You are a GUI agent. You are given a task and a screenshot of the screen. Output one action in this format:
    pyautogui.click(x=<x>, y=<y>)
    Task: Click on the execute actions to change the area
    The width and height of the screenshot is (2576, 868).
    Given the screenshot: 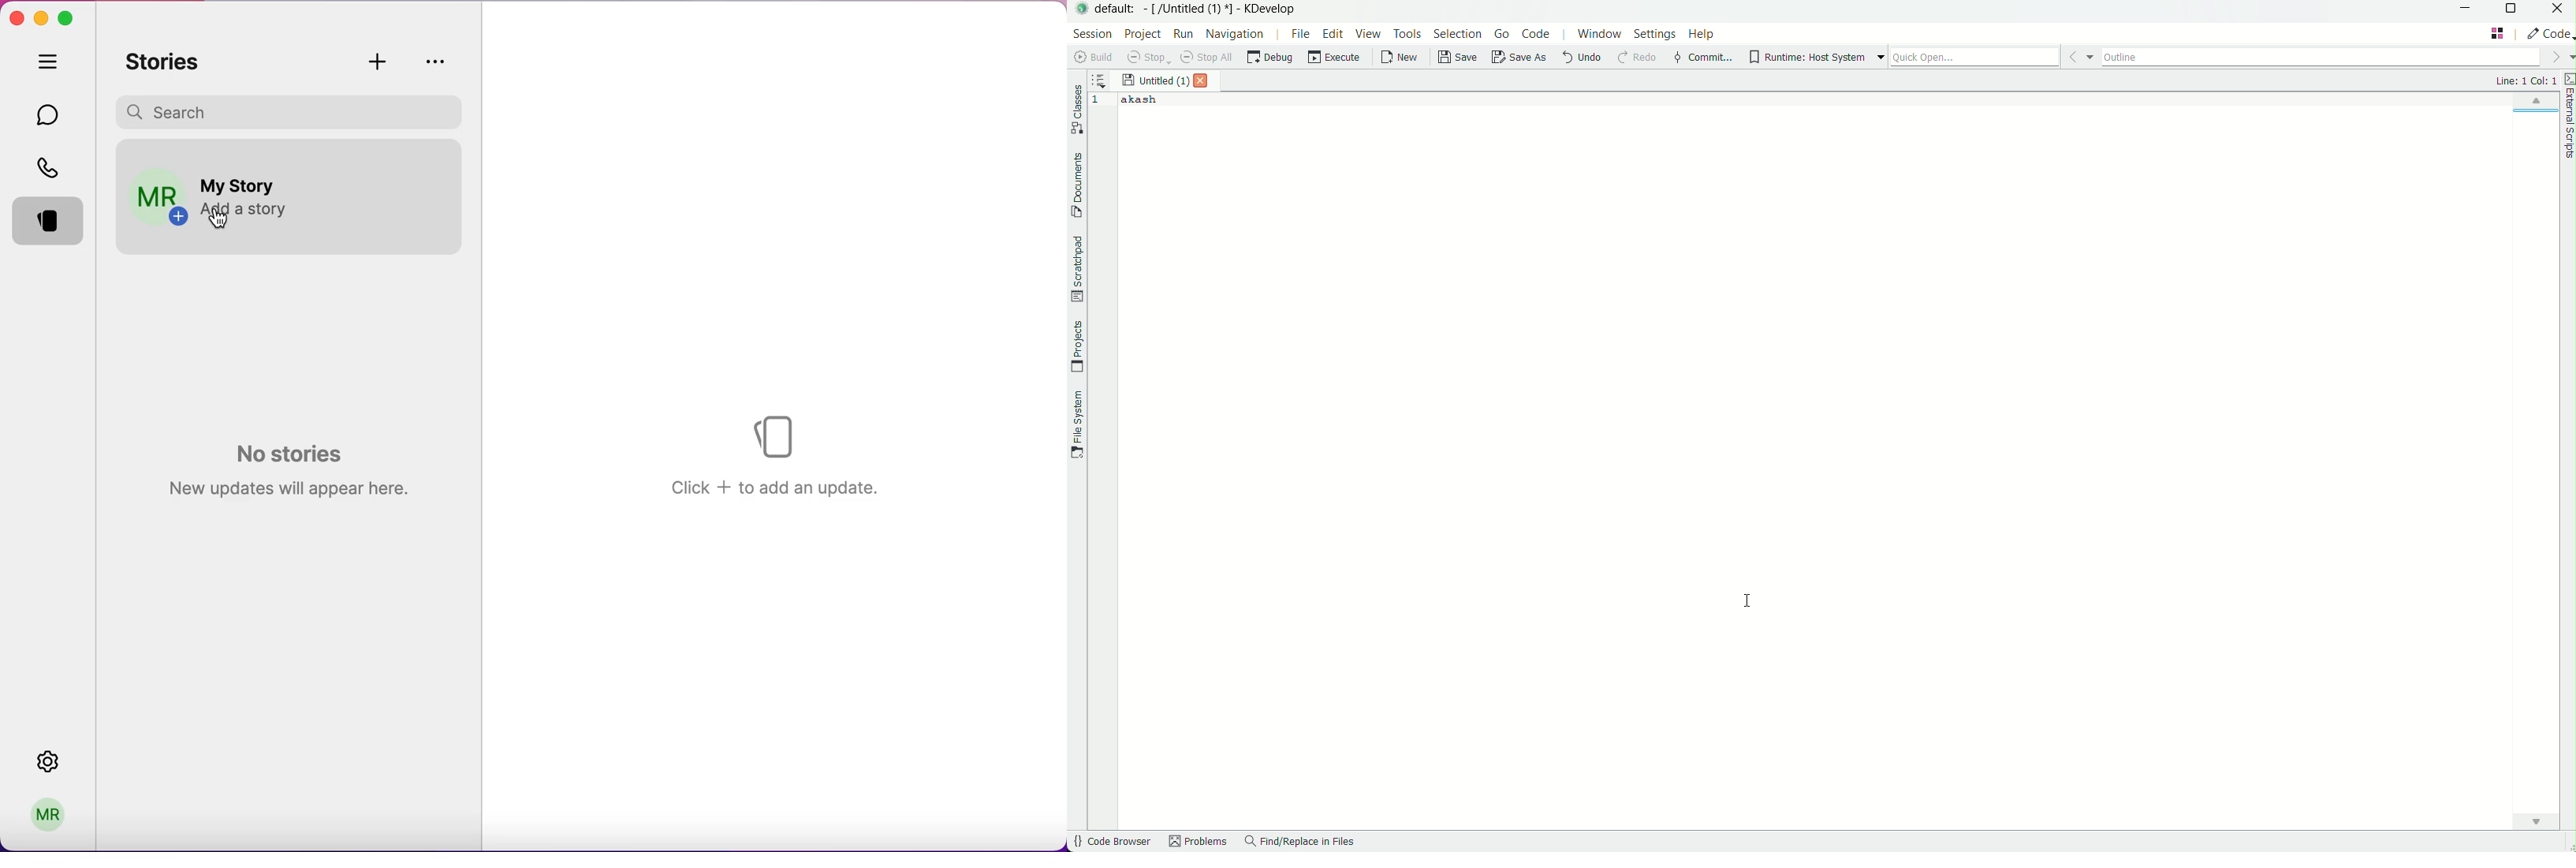 What is the action you would take?
    pyautogui.click(x=2548, y=33)
    